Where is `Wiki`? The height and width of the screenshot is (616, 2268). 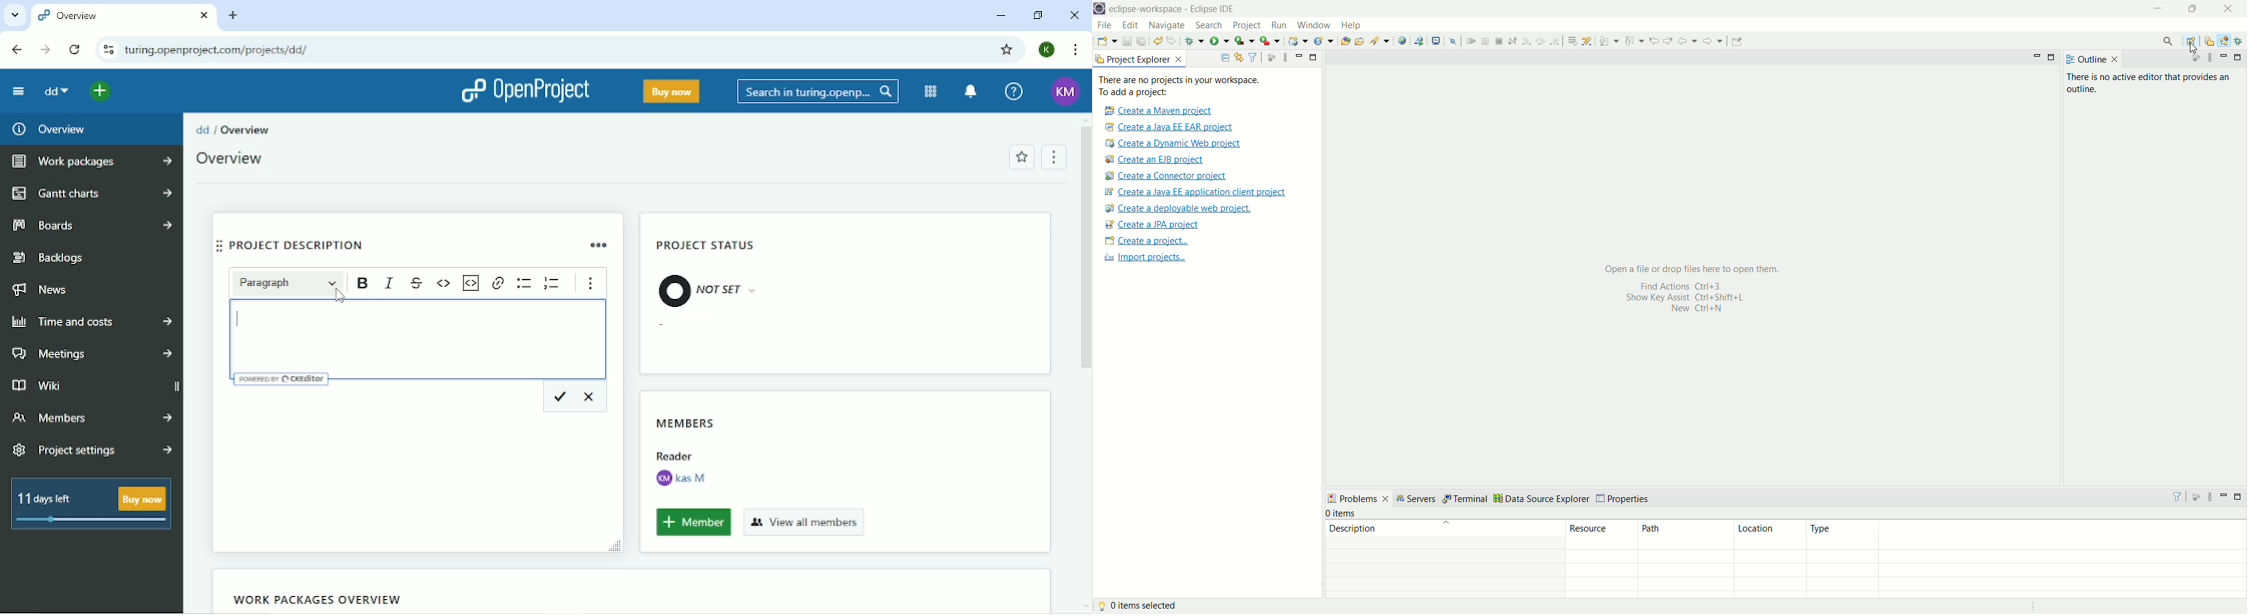
Wiki is located at coordinates (92, 384).